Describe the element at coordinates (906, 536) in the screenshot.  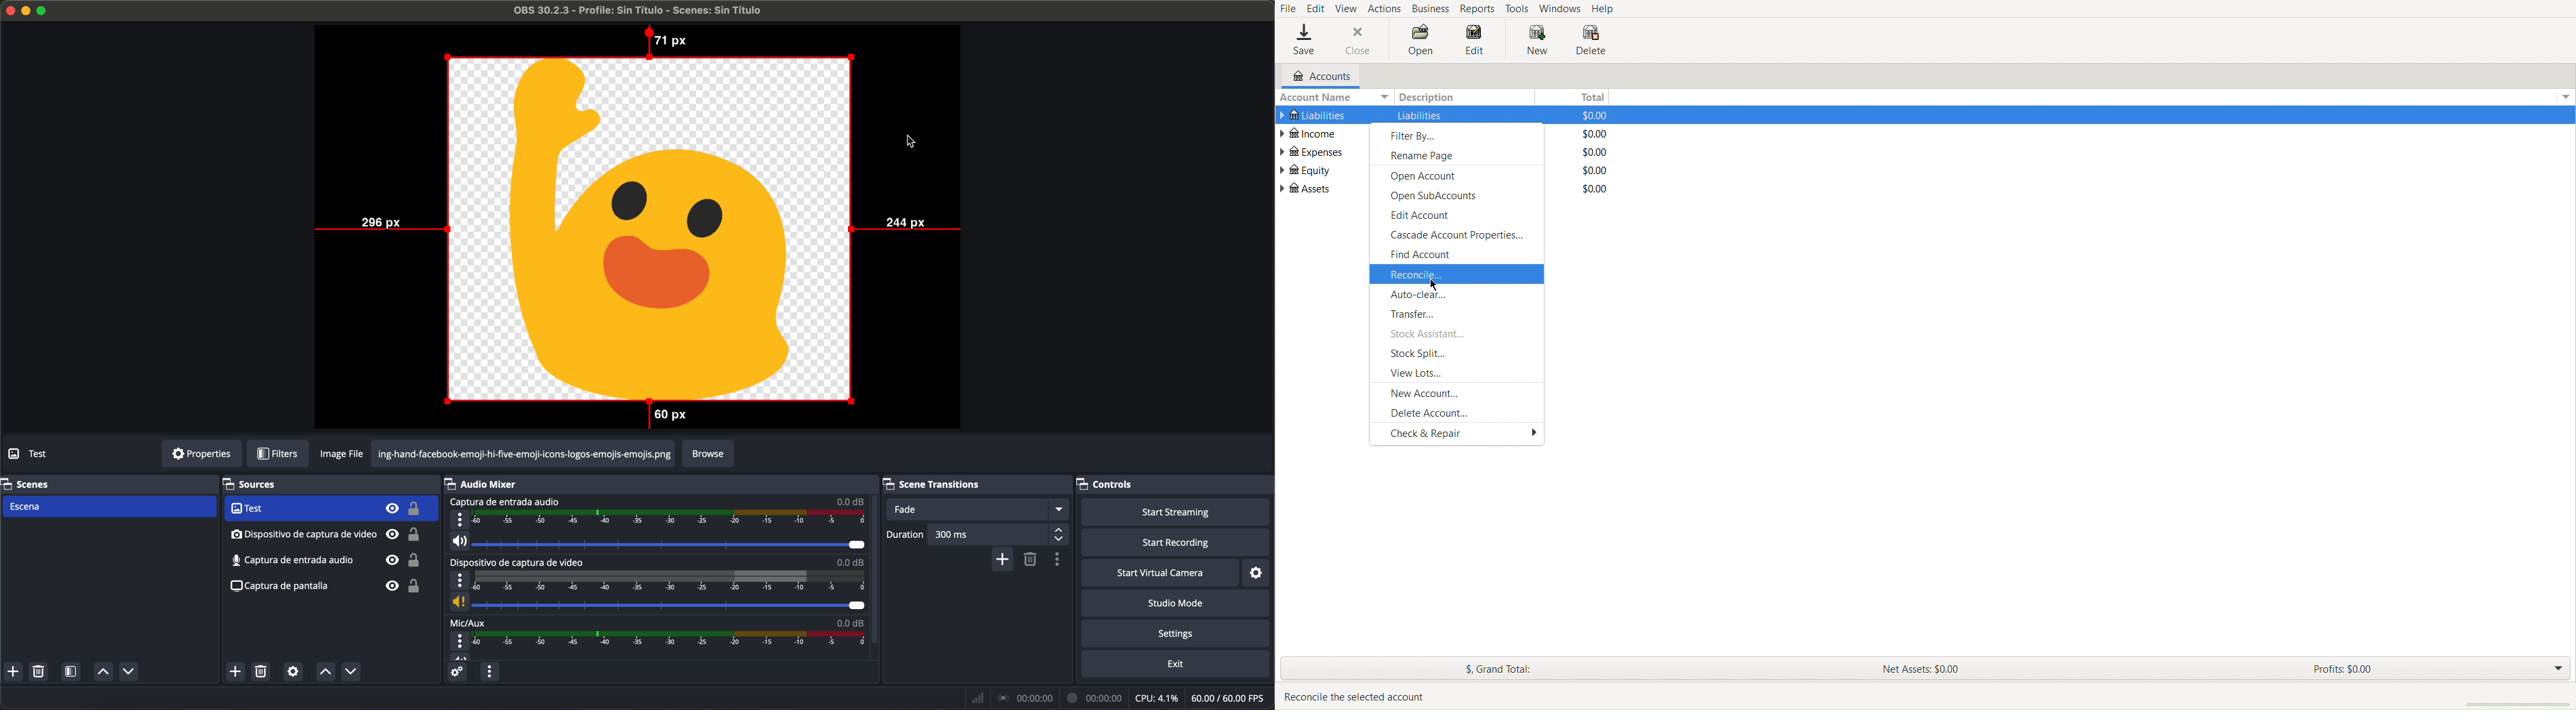
I see `duration` at that location.